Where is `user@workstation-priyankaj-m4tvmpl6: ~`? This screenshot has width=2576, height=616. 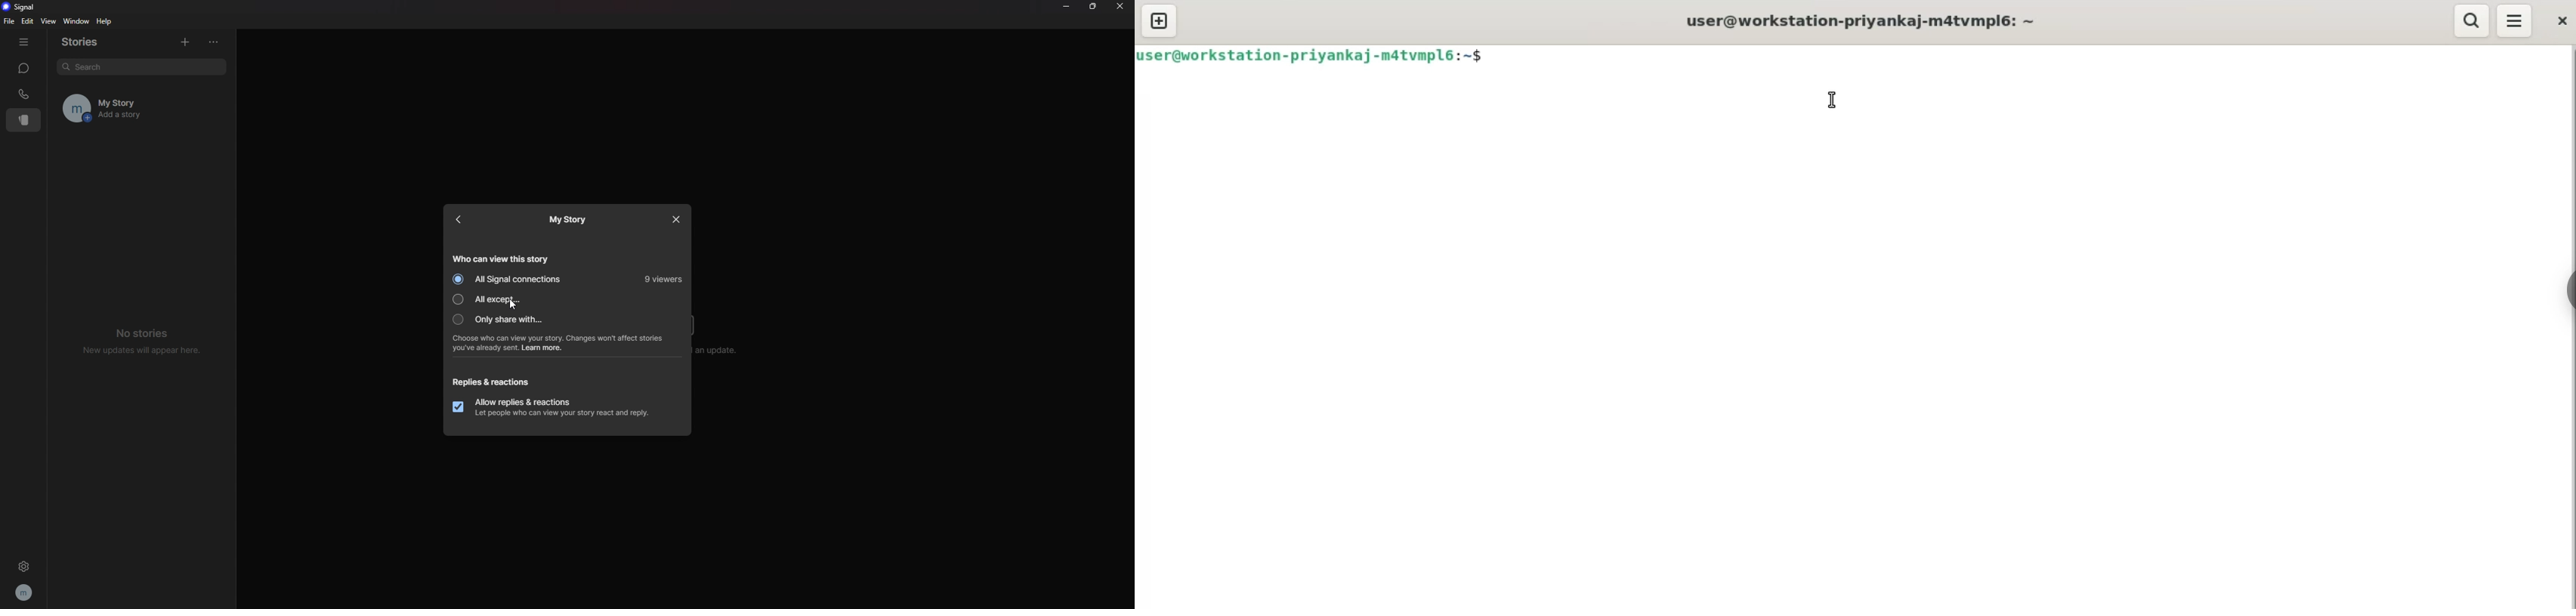
user@workstation-priyankaj-m4tvmpl6: ~ is located at coordinates (1861, 21).